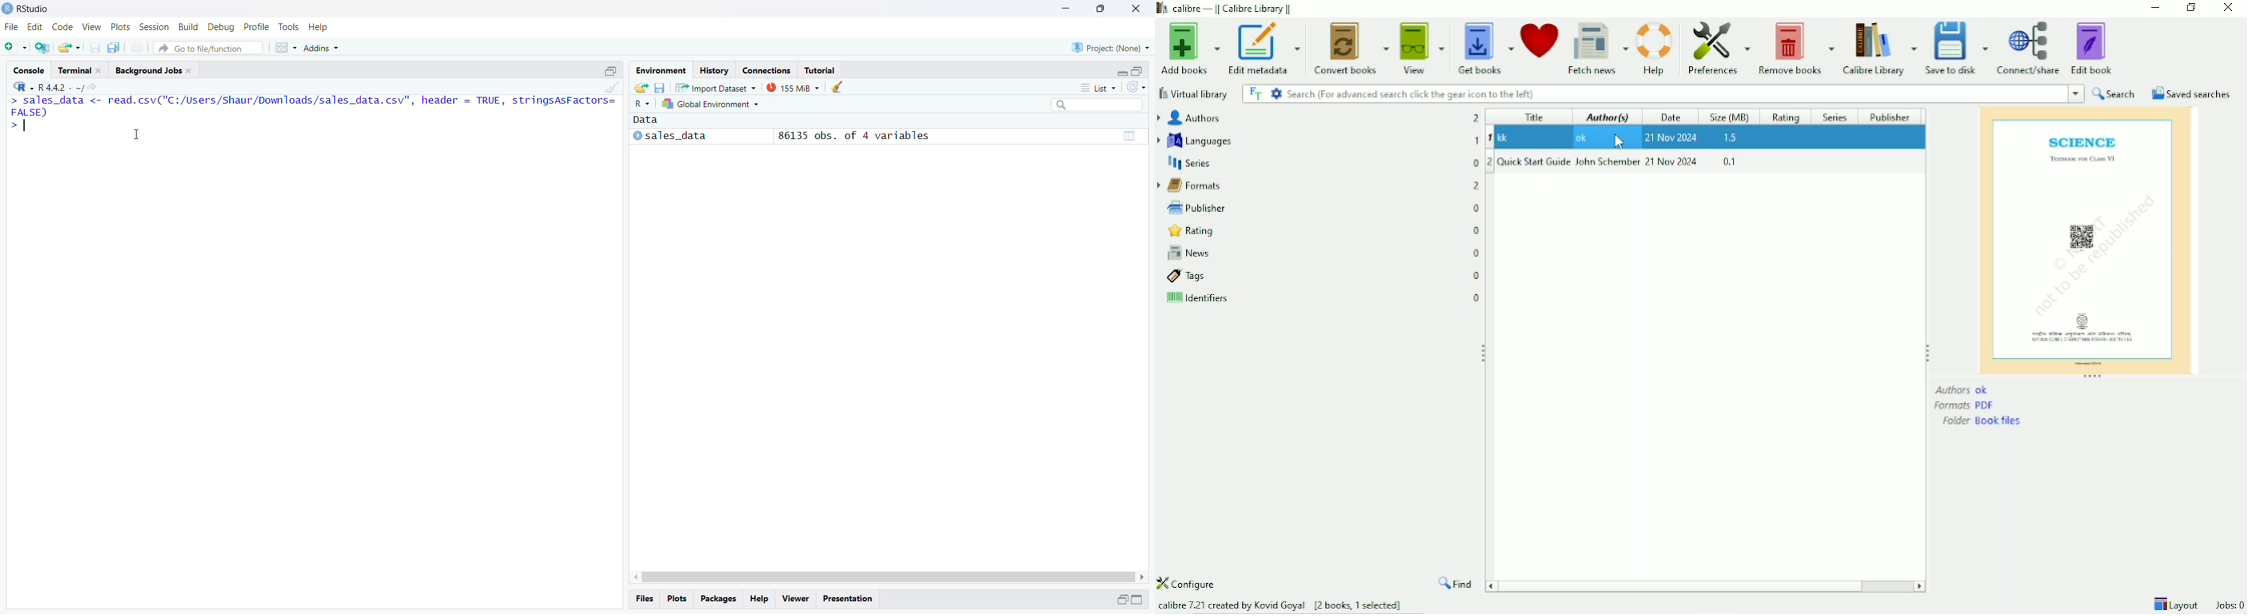  Describe the element at coordinates (662, 88) in the screenshot. I see `Save workspace as` at that location.